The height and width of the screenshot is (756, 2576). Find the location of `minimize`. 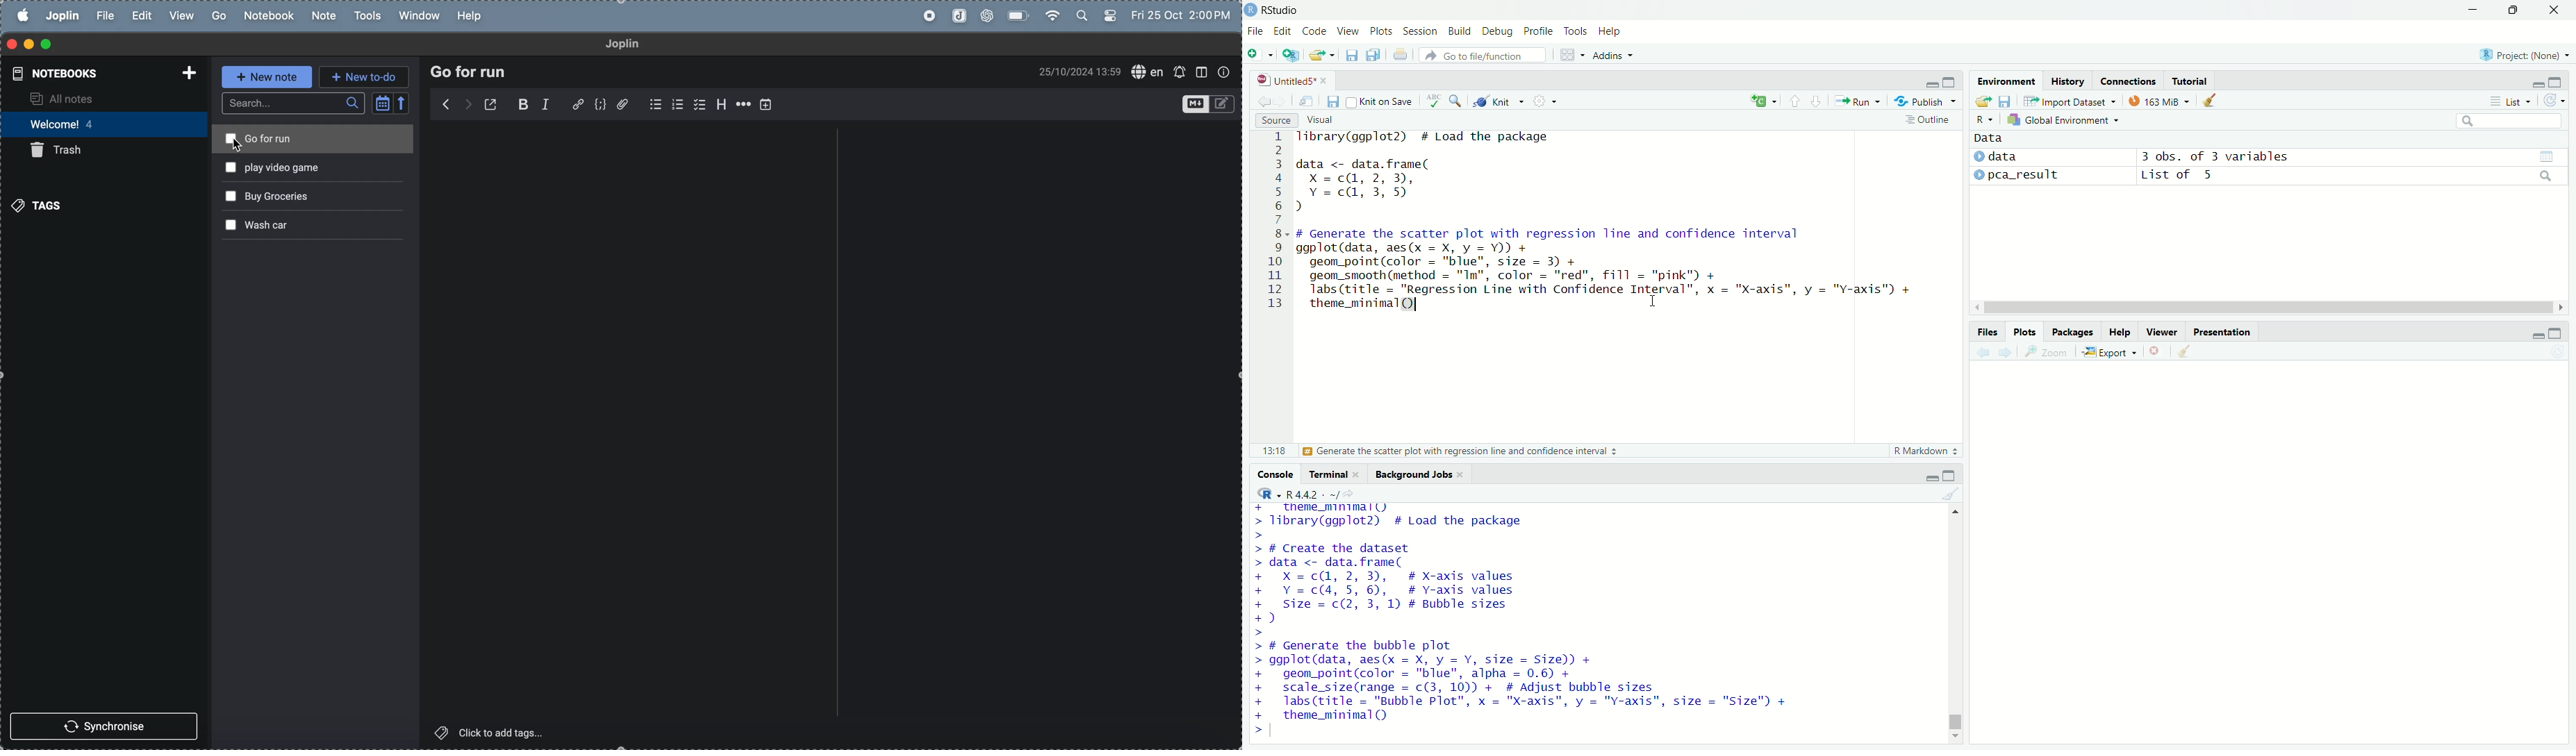

minimize is located at coordinates (2472, 10).